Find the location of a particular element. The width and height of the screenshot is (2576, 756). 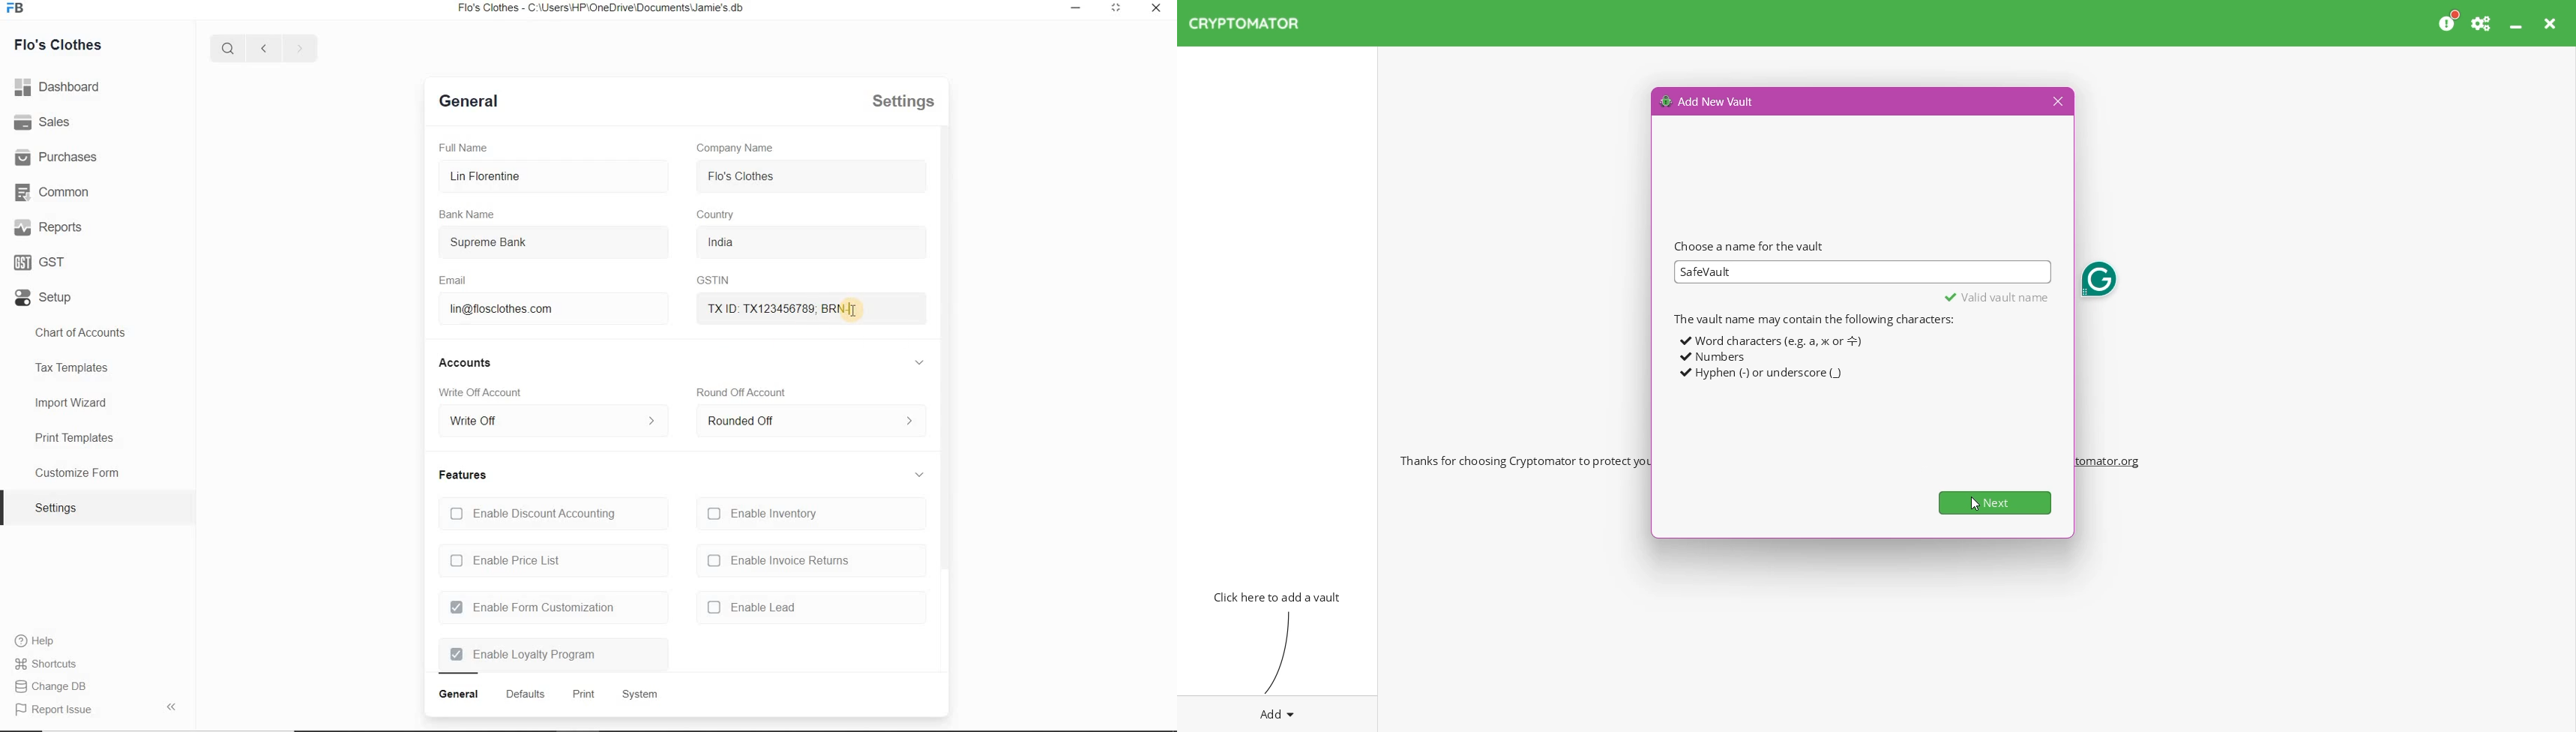

settings is located at coordinates (898, 102).